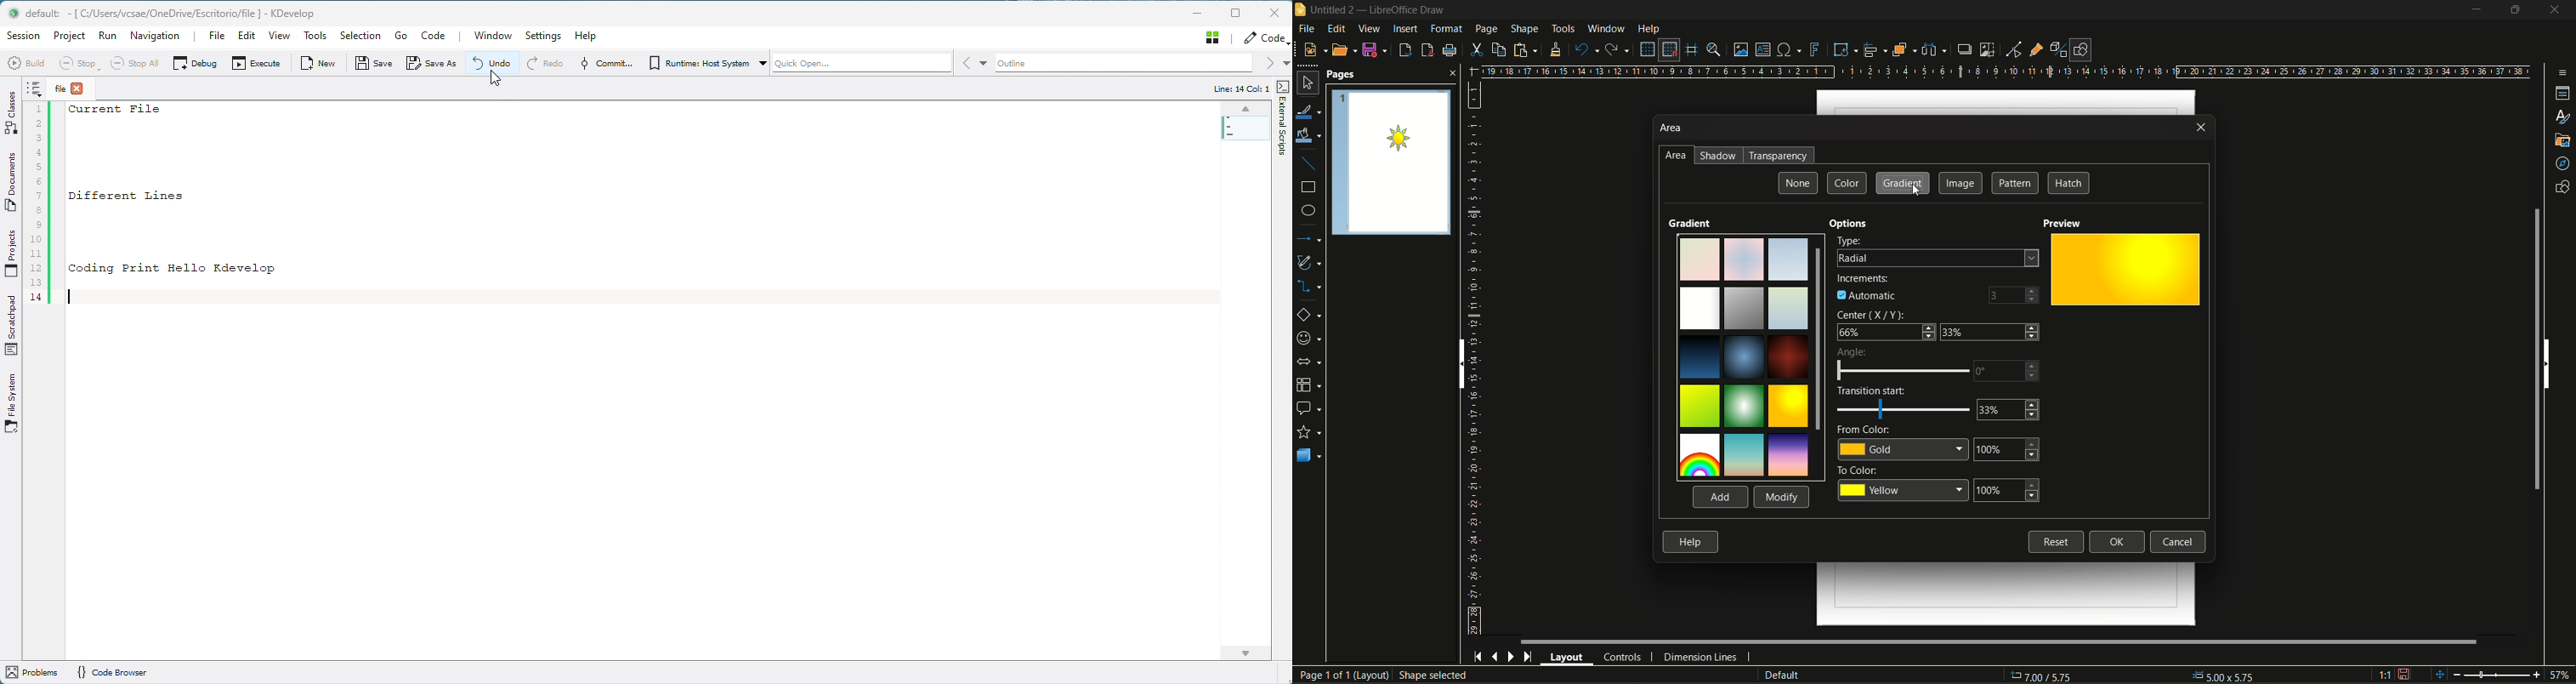  Describe the element at coordinates (13, 111) in the screenshot. I see `Classes` at that location.